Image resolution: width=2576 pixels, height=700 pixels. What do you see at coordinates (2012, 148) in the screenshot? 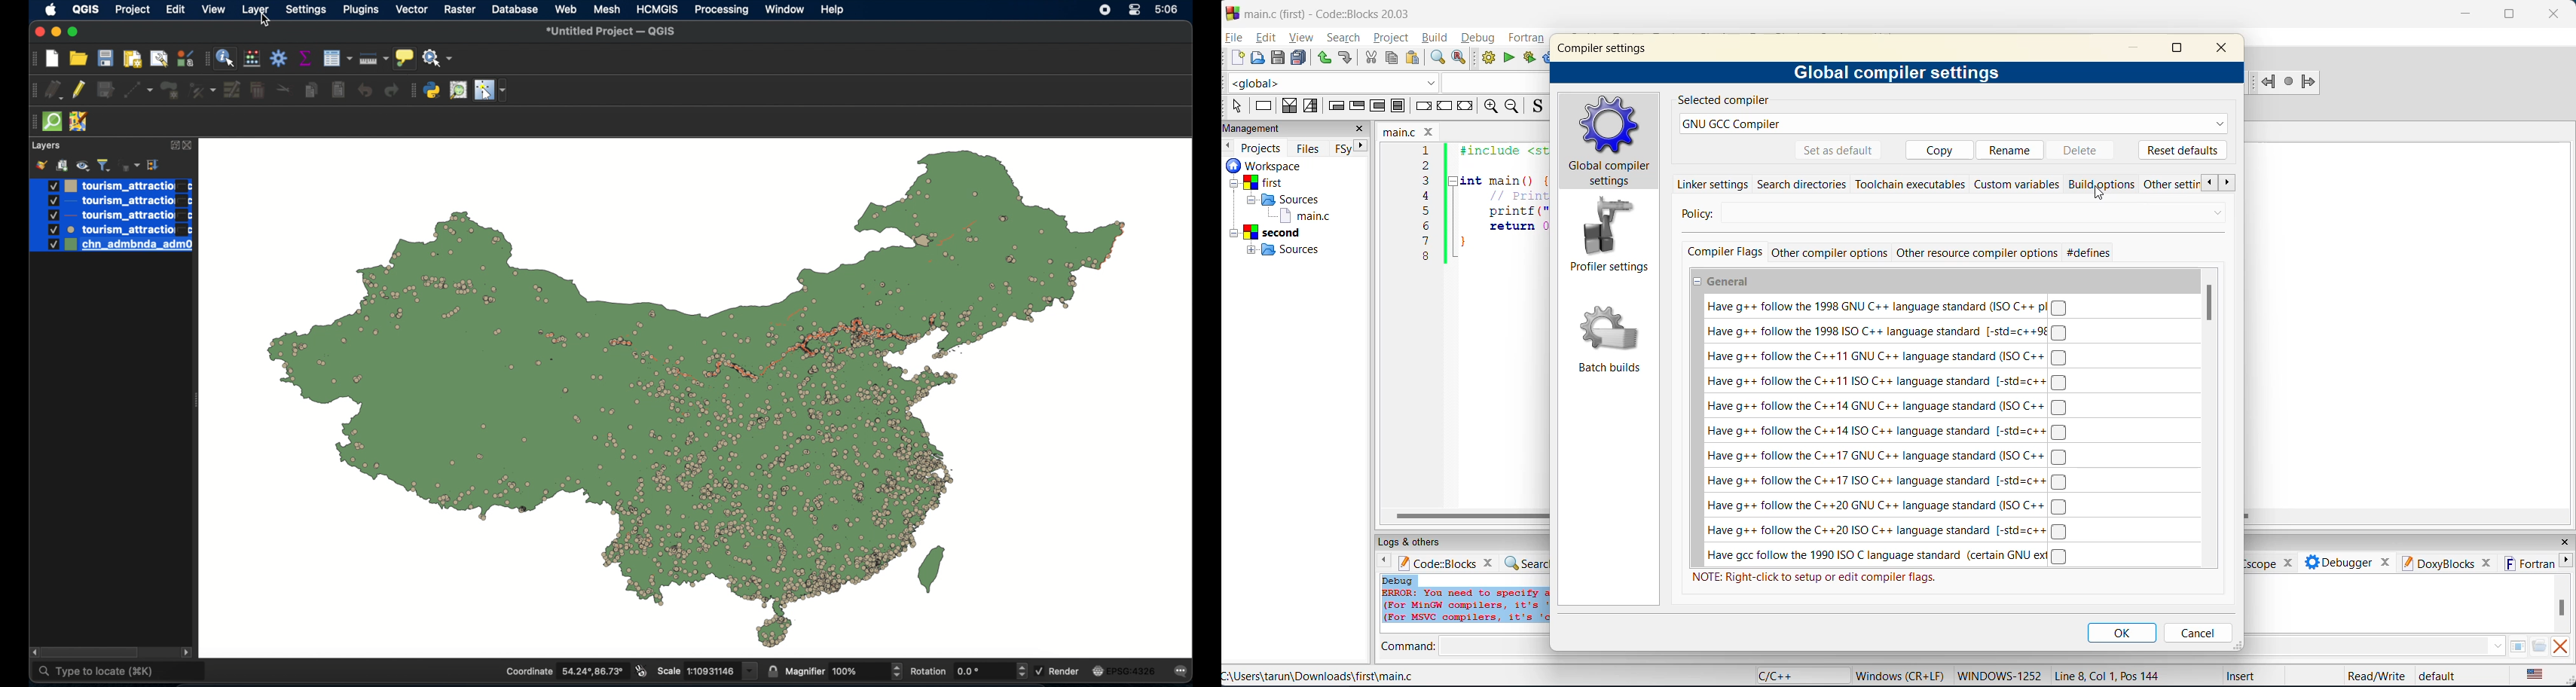
I see `rename` at bounding box center [2012, 148].